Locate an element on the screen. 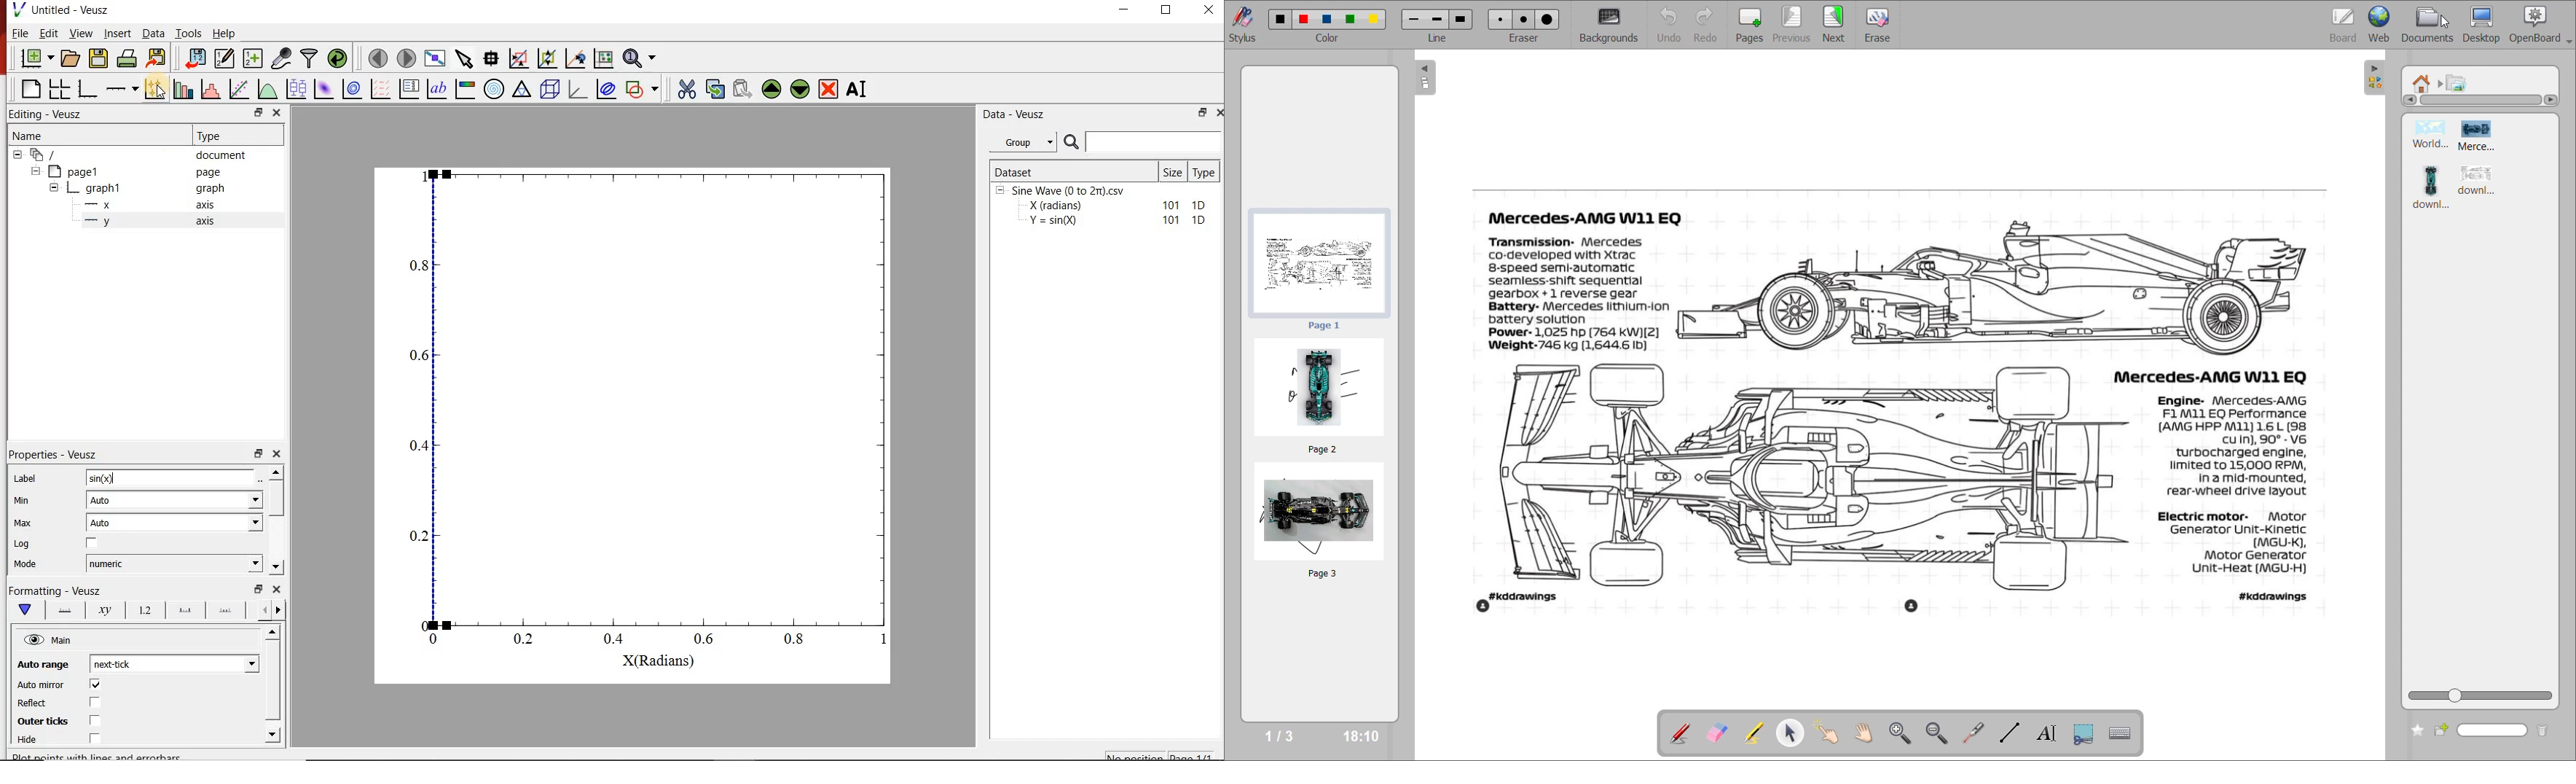 This screenshot has width=2576, height=784. name field is located at coordinates (2495, 731).